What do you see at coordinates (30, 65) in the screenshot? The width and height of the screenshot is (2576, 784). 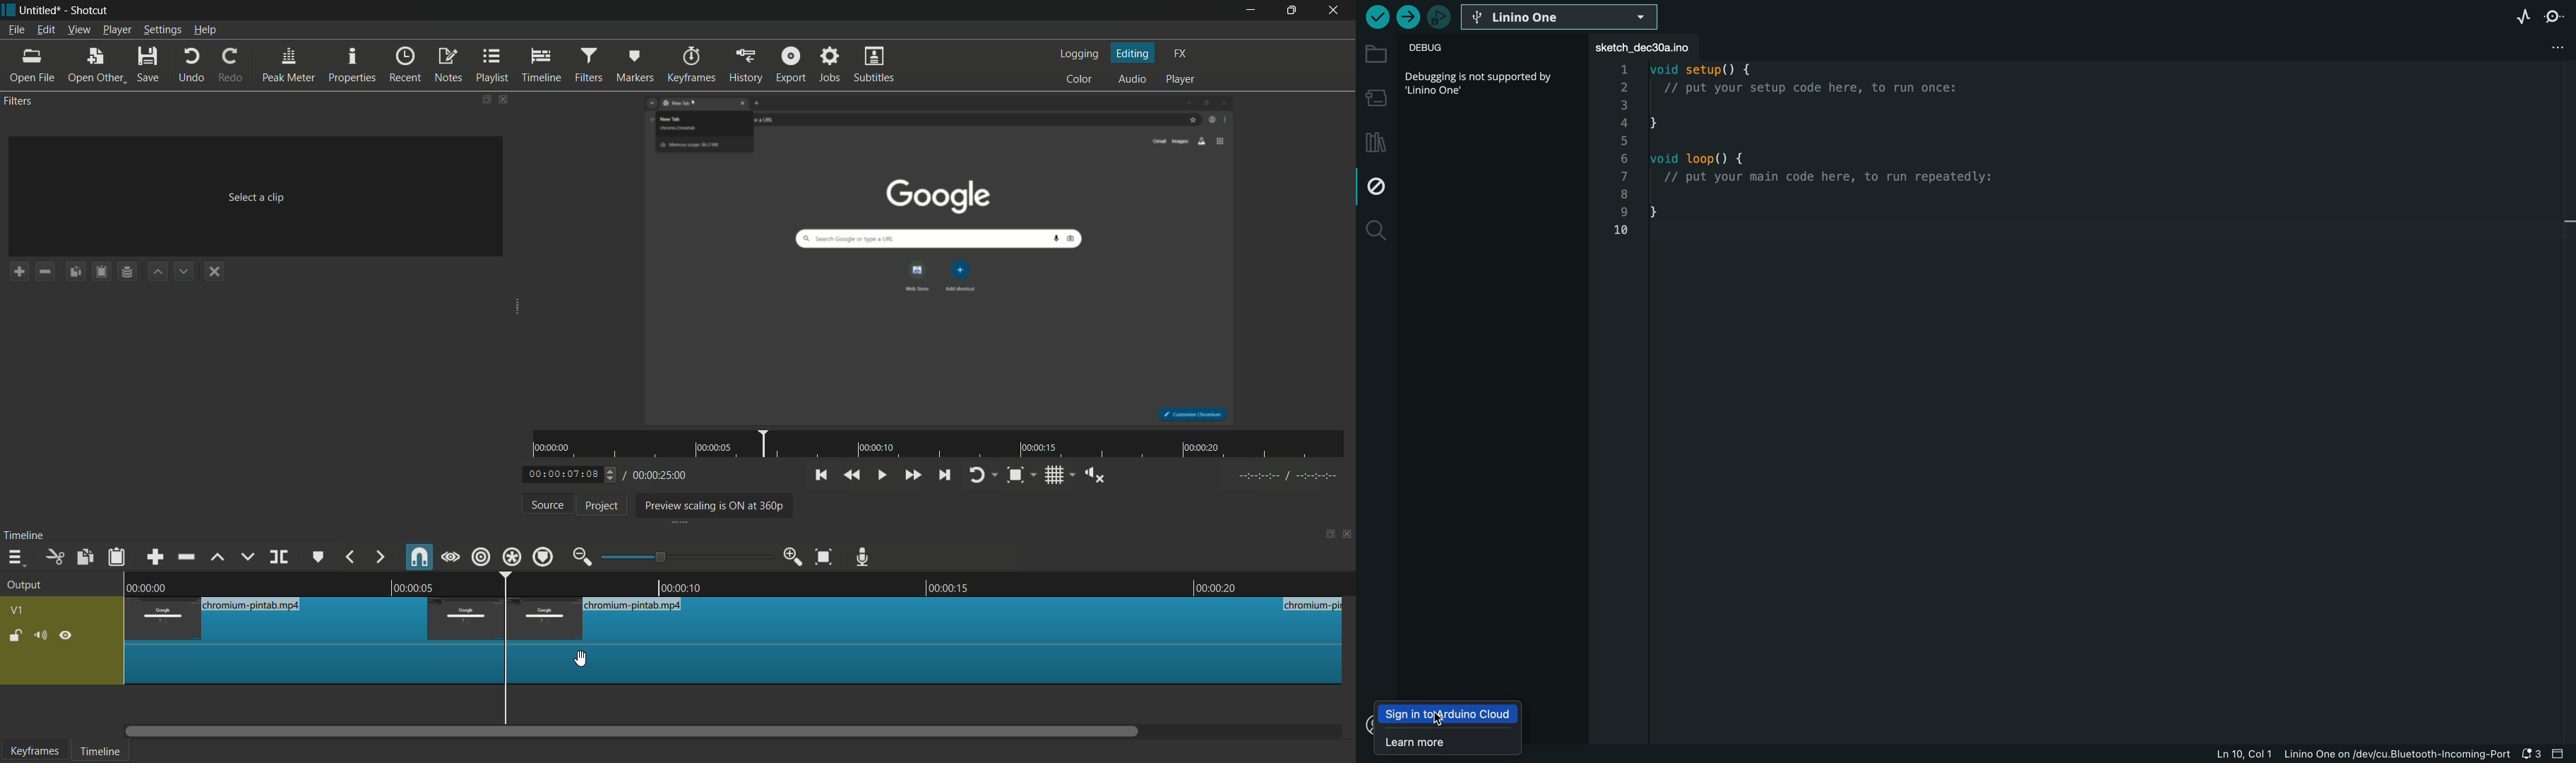 I see `open file` at bounding box center [30, 65].